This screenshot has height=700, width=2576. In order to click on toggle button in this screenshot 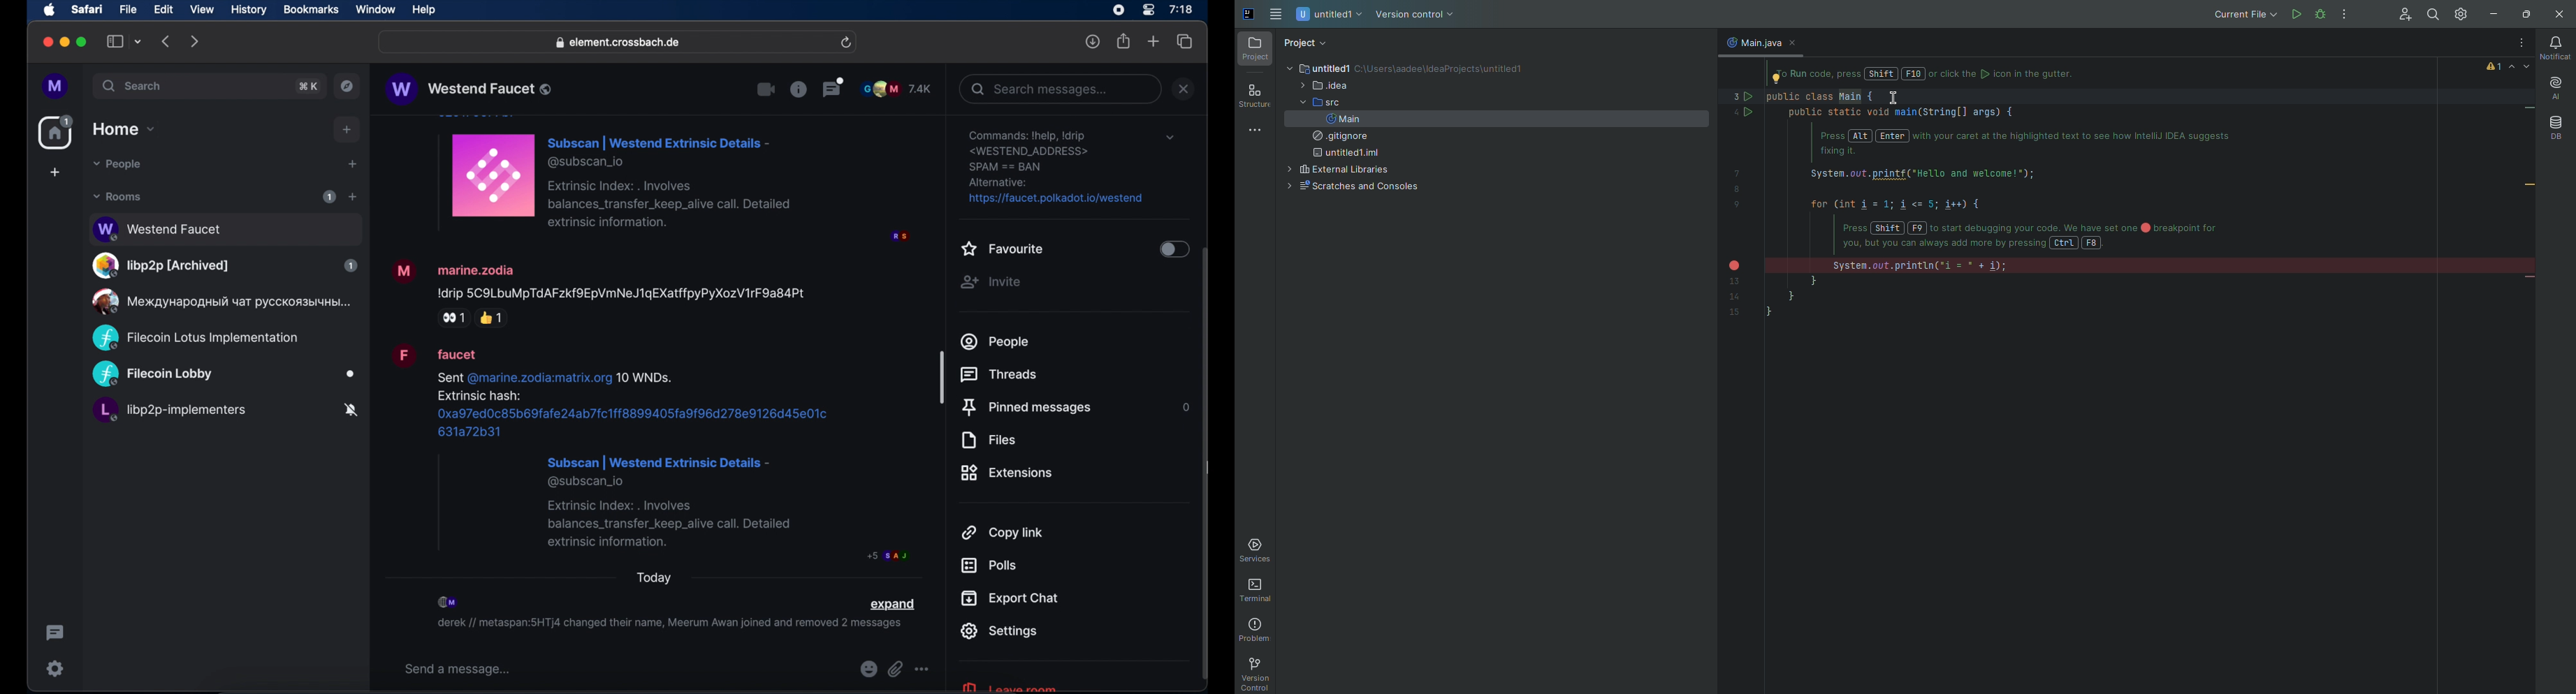, I will do `click(1173, 251)`.